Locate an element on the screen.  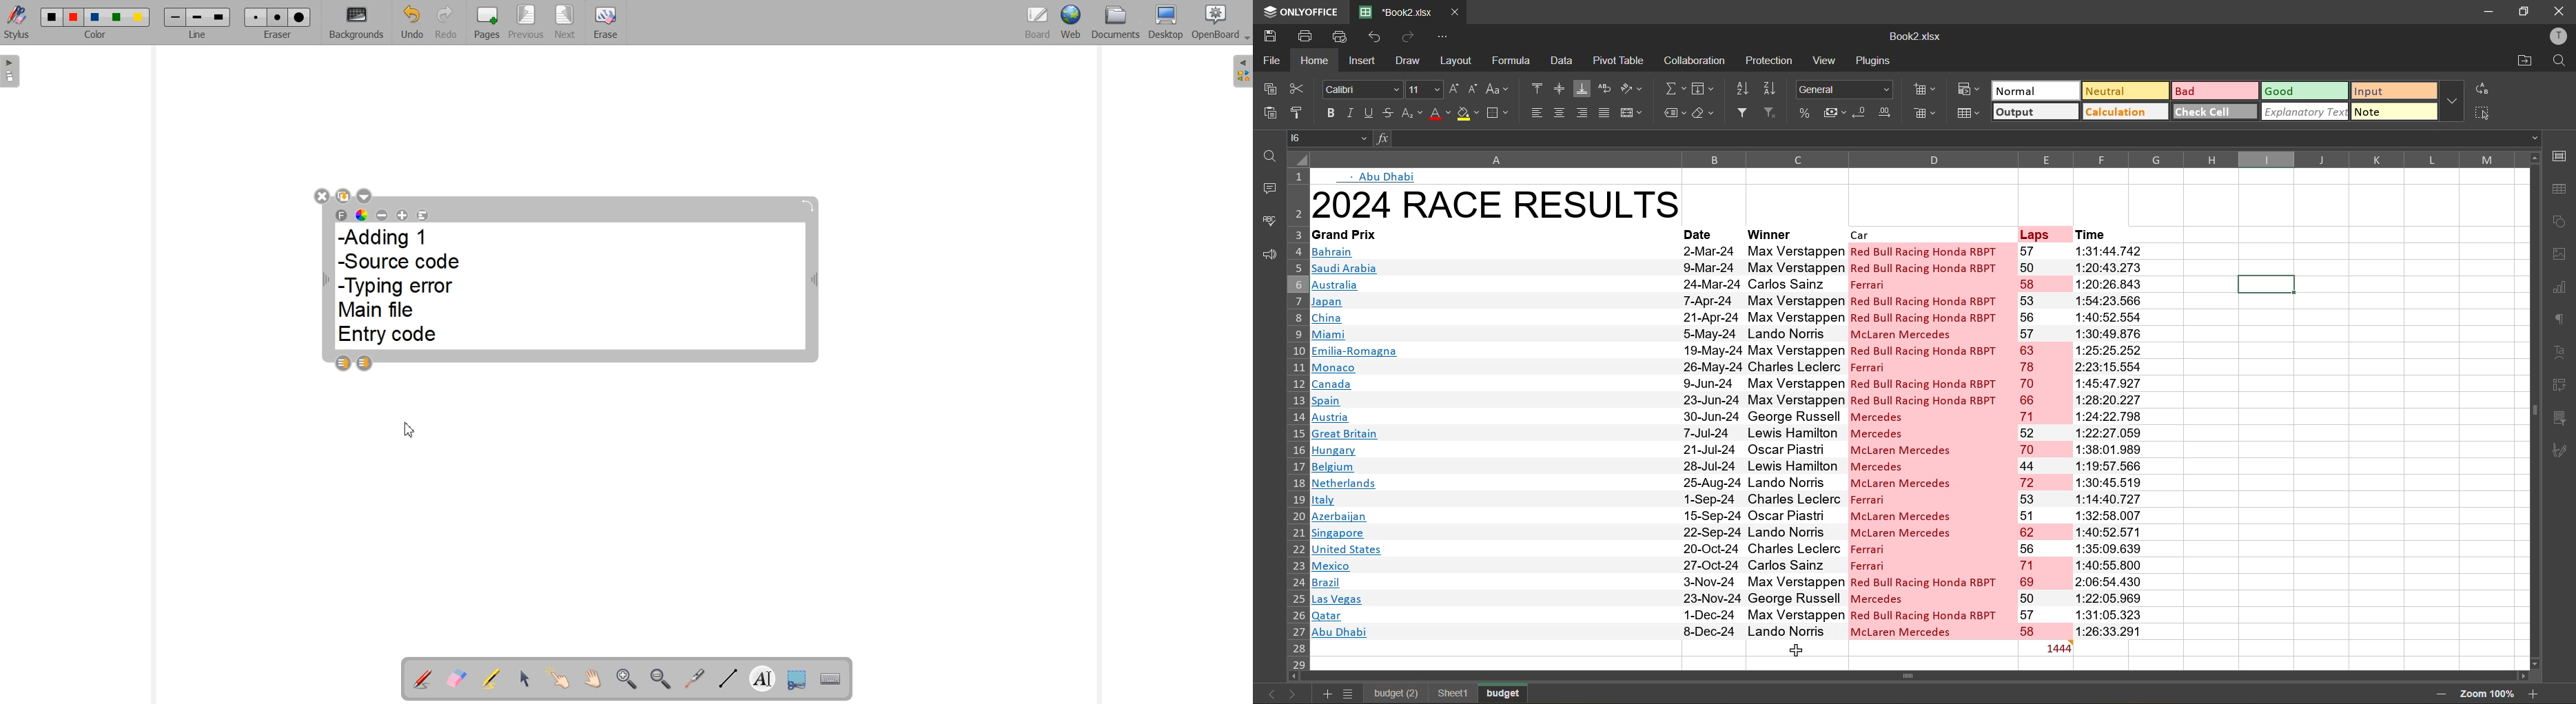
total is located at coordinates (2045, 648).